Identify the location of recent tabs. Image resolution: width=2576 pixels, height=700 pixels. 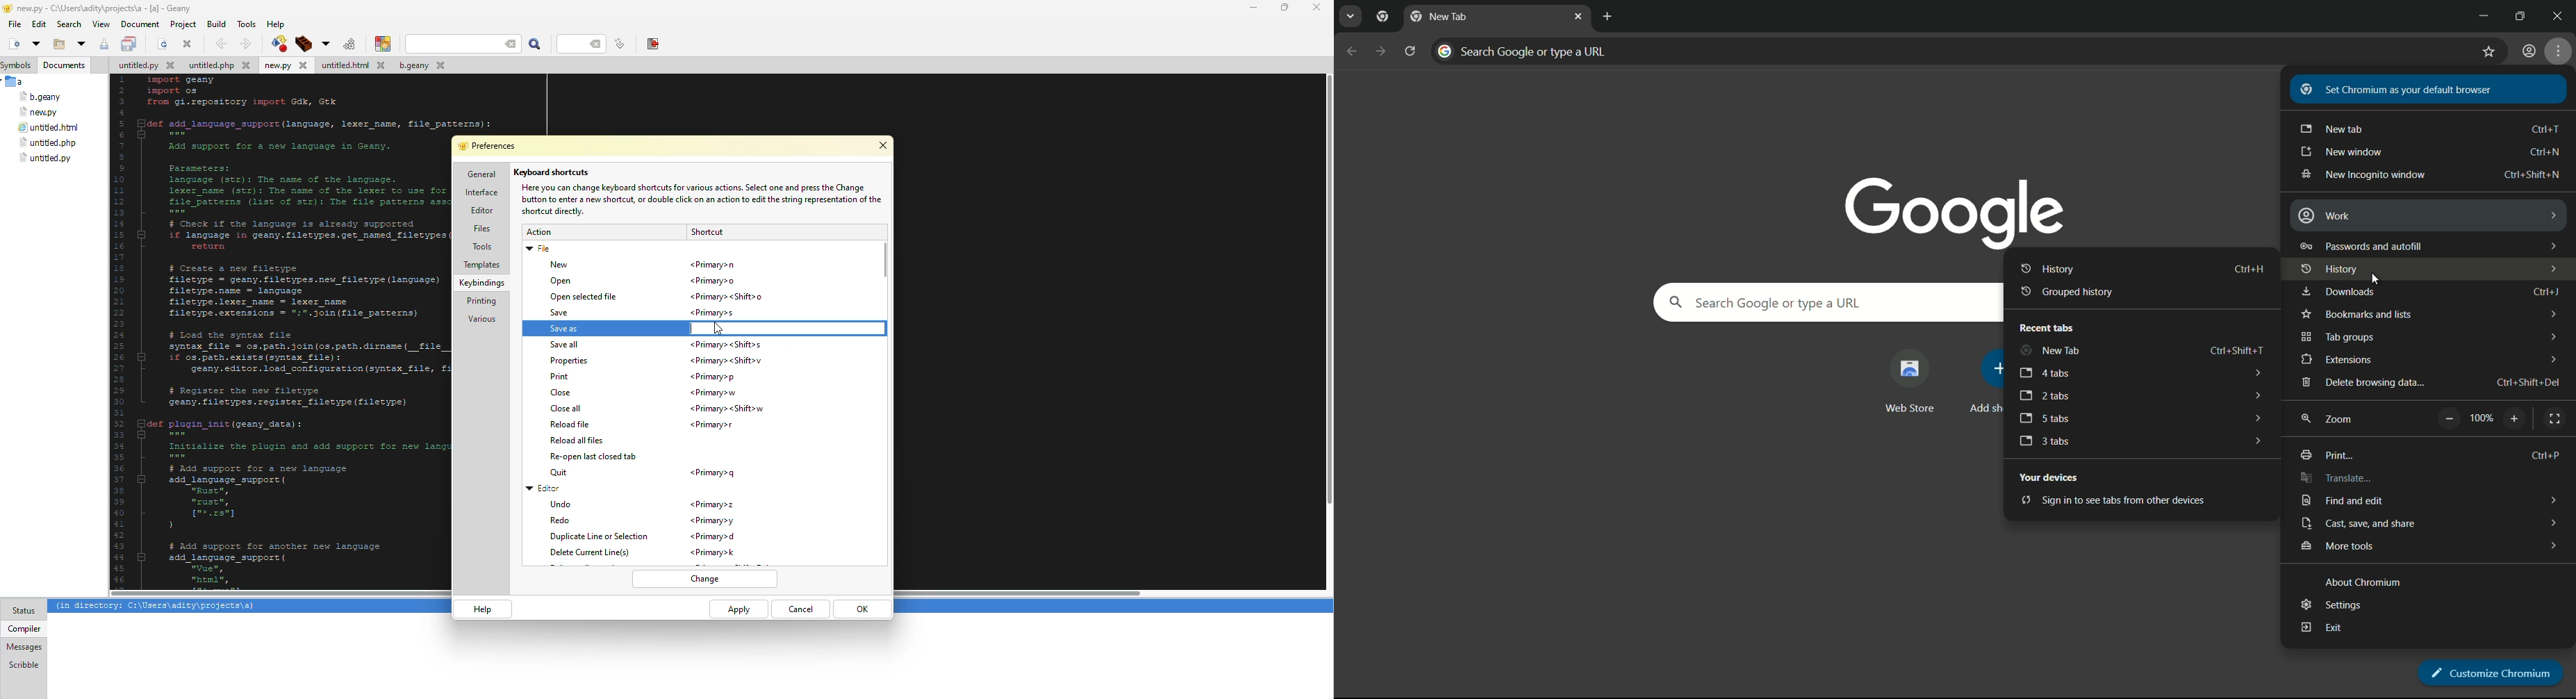
(2045, 327).